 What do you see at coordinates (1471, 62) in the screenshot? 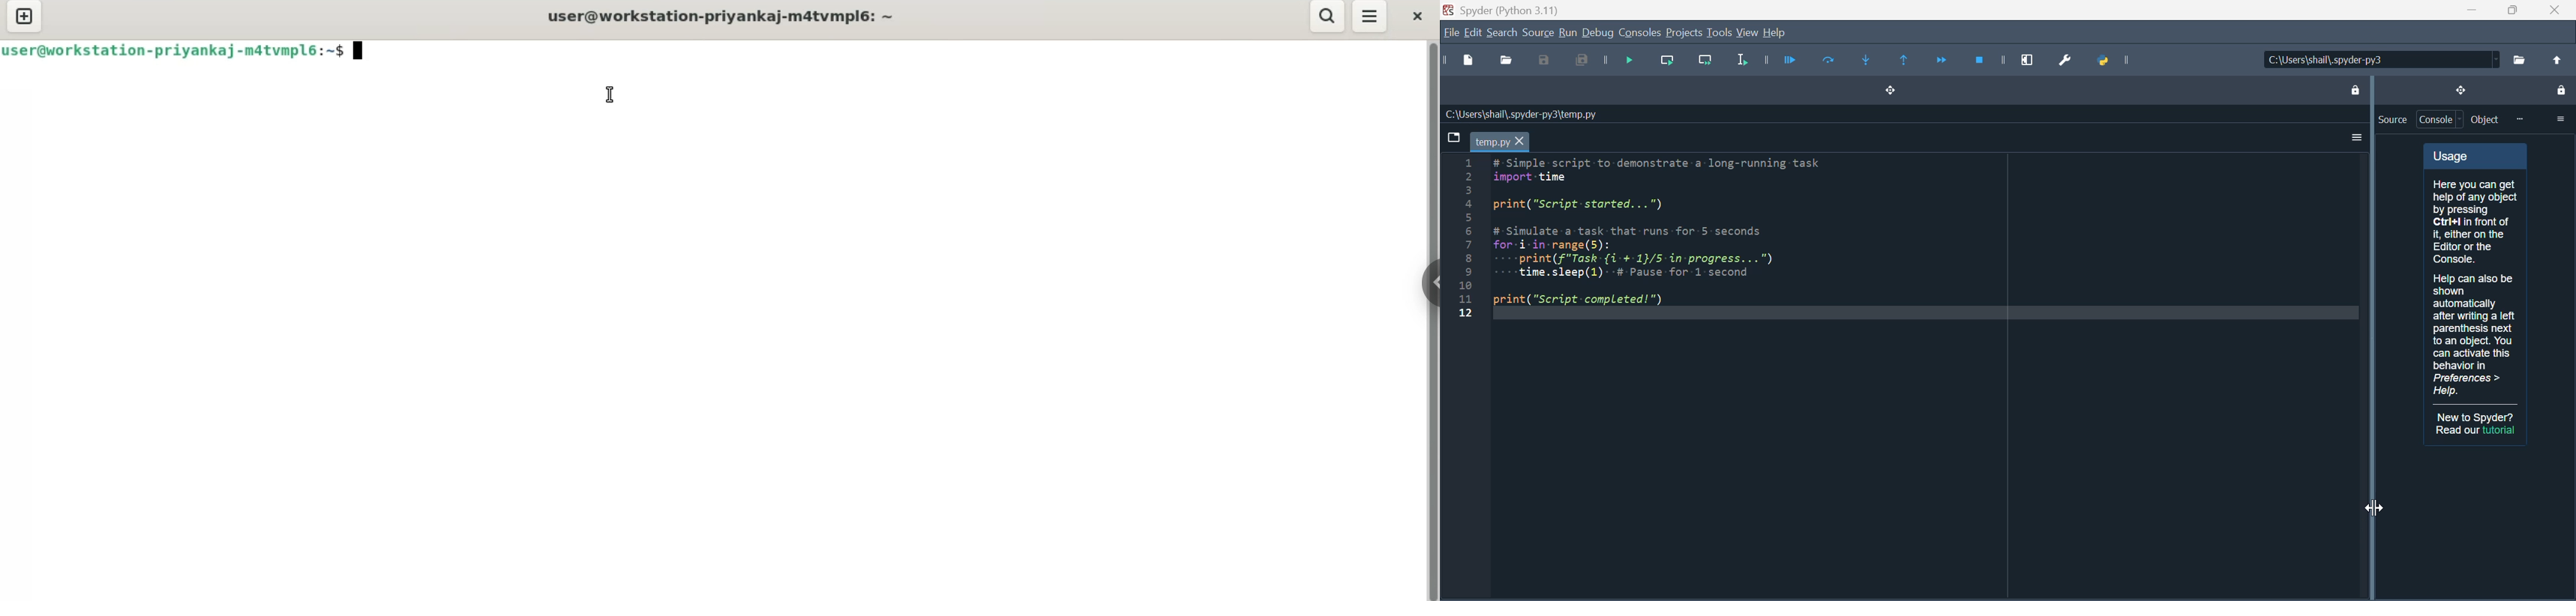
I see `New file` at bounding box center [1471, 62].